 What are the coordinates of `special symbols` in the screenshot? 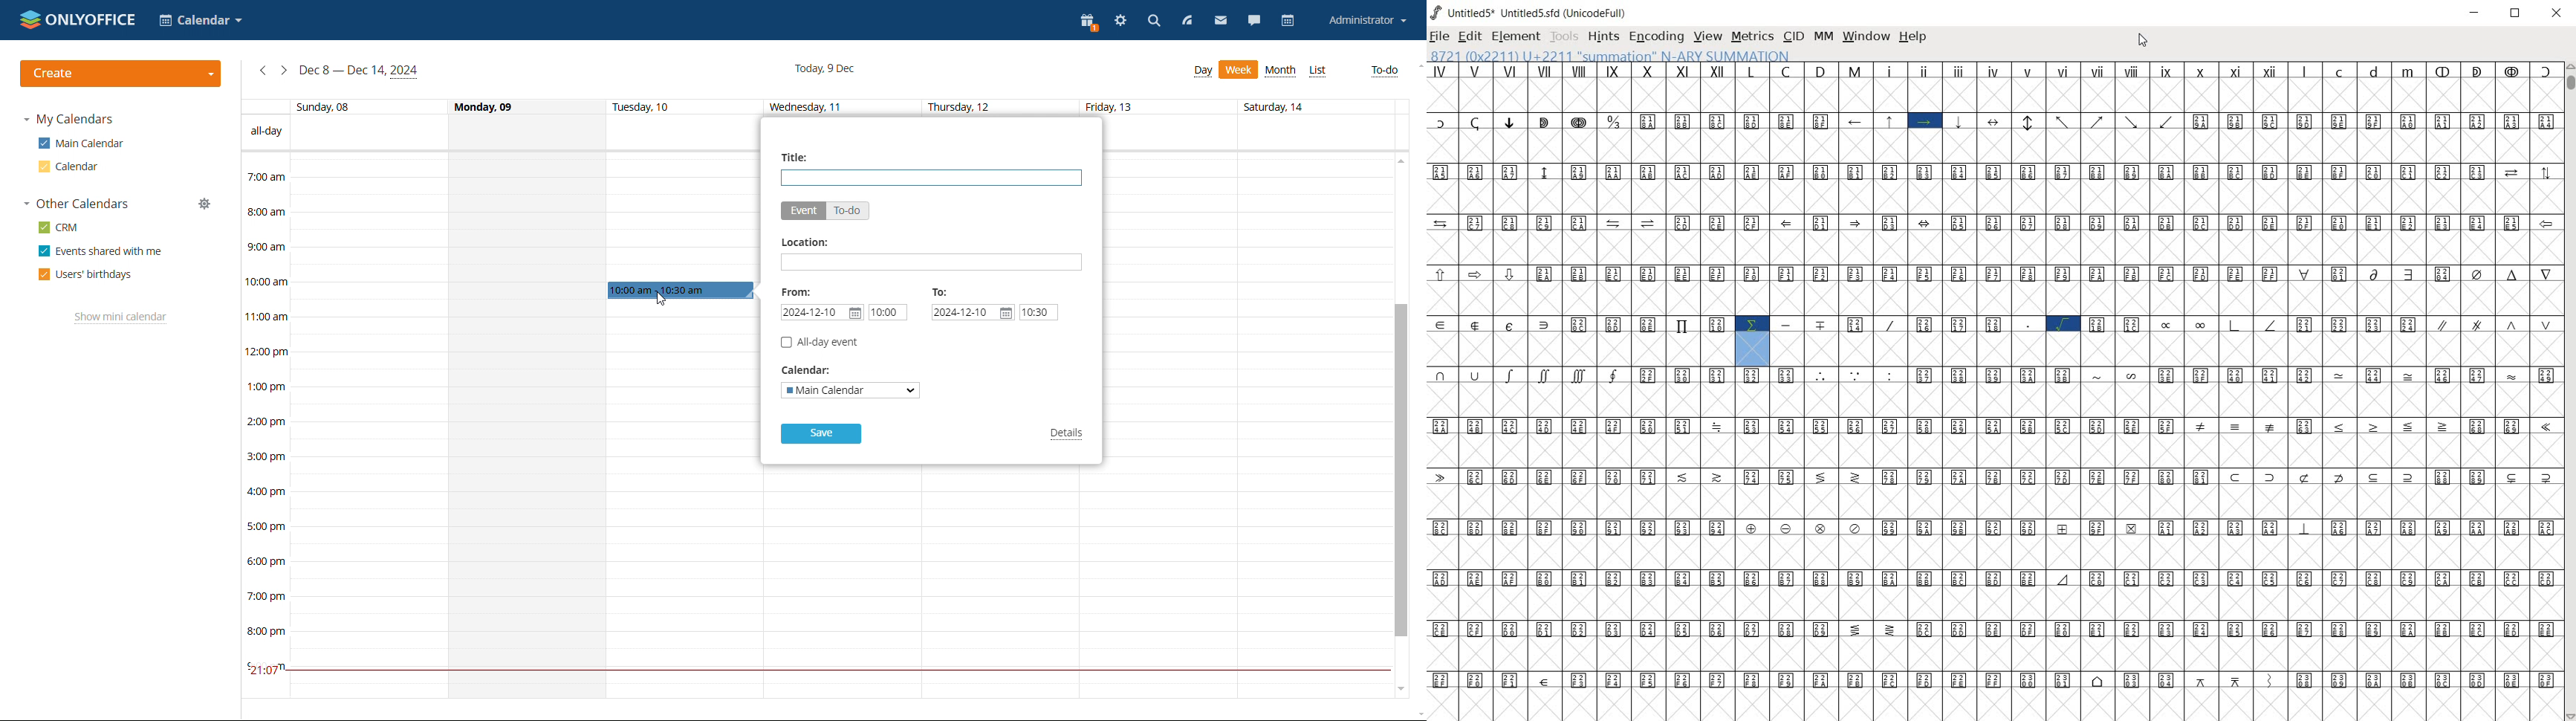 It's located at (1999, 171).